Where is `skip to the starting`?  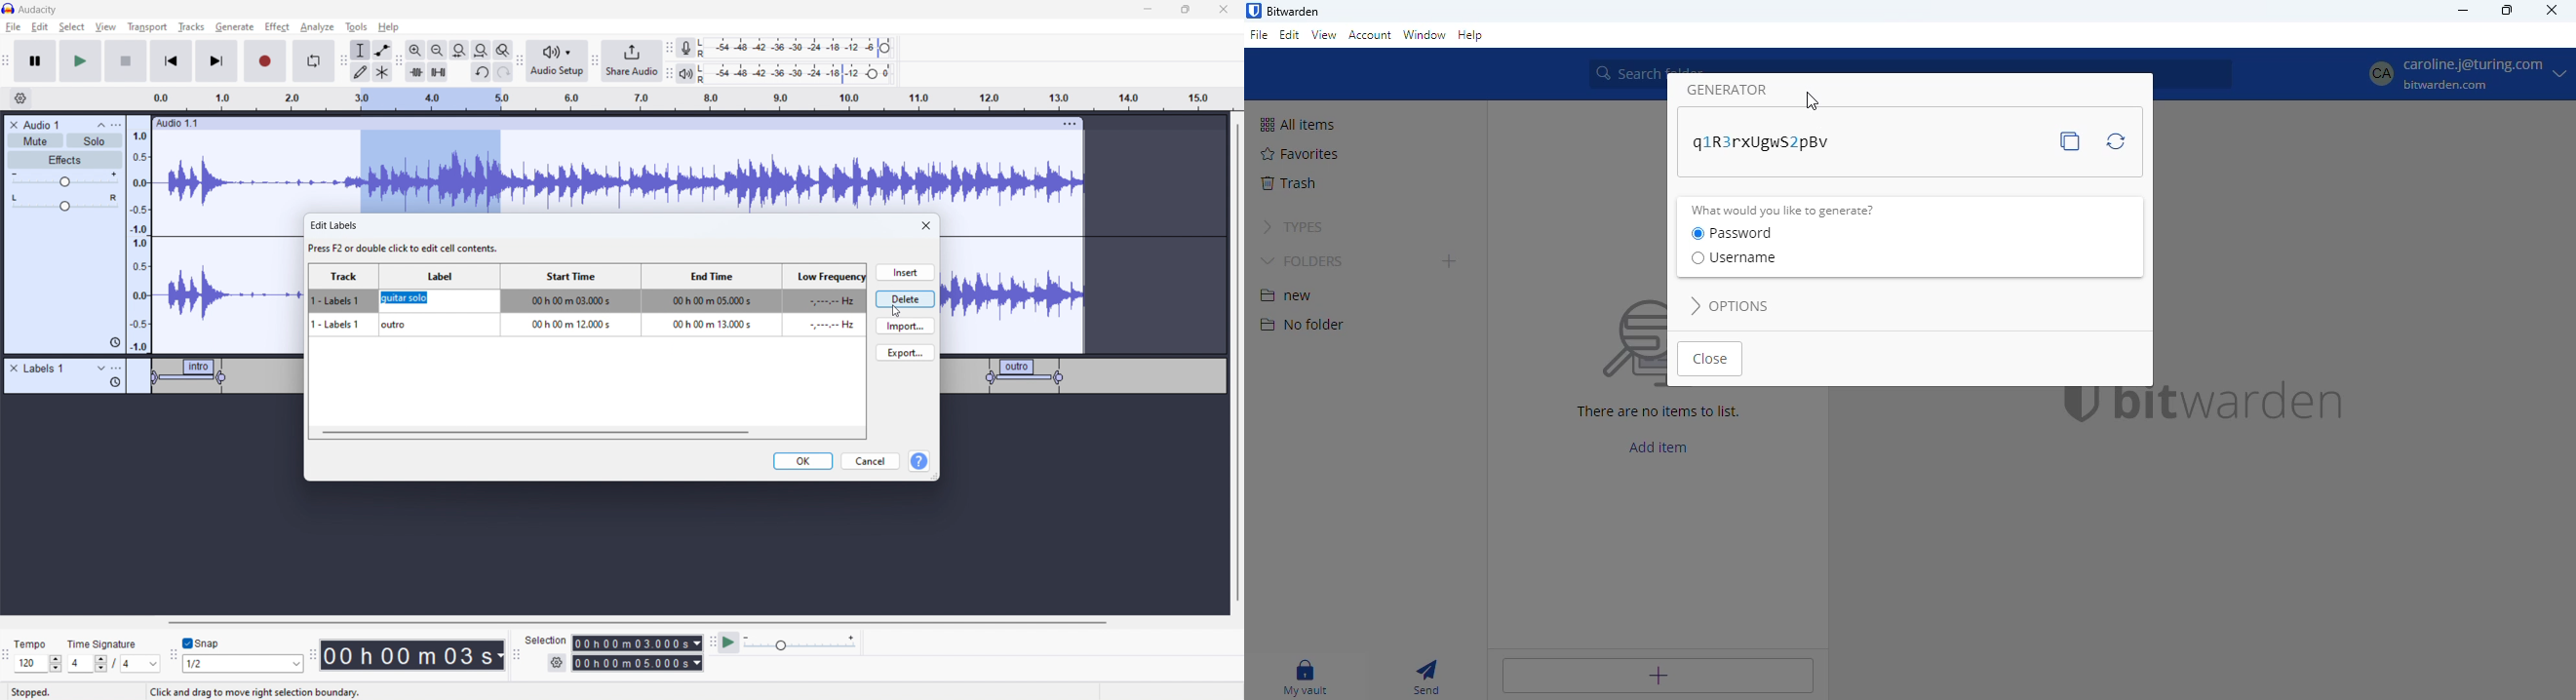 skip to the starting is located at coordinates (170, 62).